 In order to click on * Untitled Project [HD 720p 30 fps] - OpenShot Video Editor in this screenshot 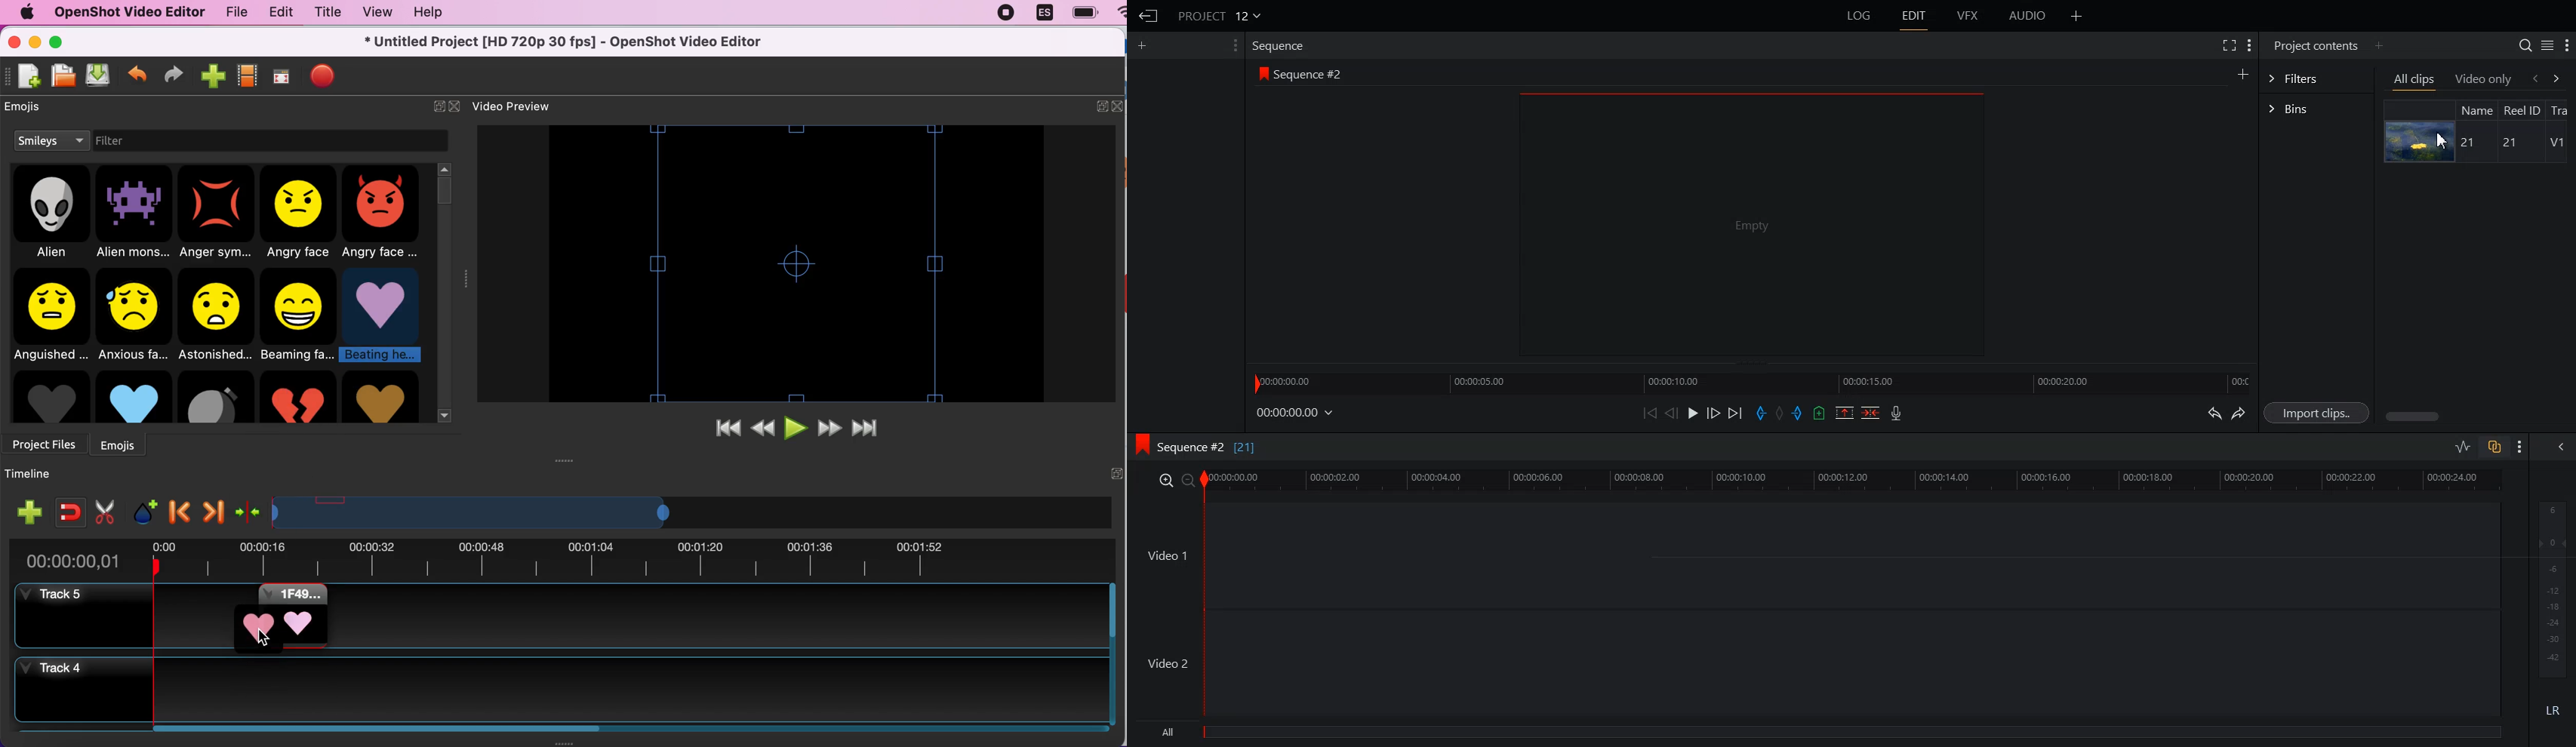, I will do `click(567, 41)`.